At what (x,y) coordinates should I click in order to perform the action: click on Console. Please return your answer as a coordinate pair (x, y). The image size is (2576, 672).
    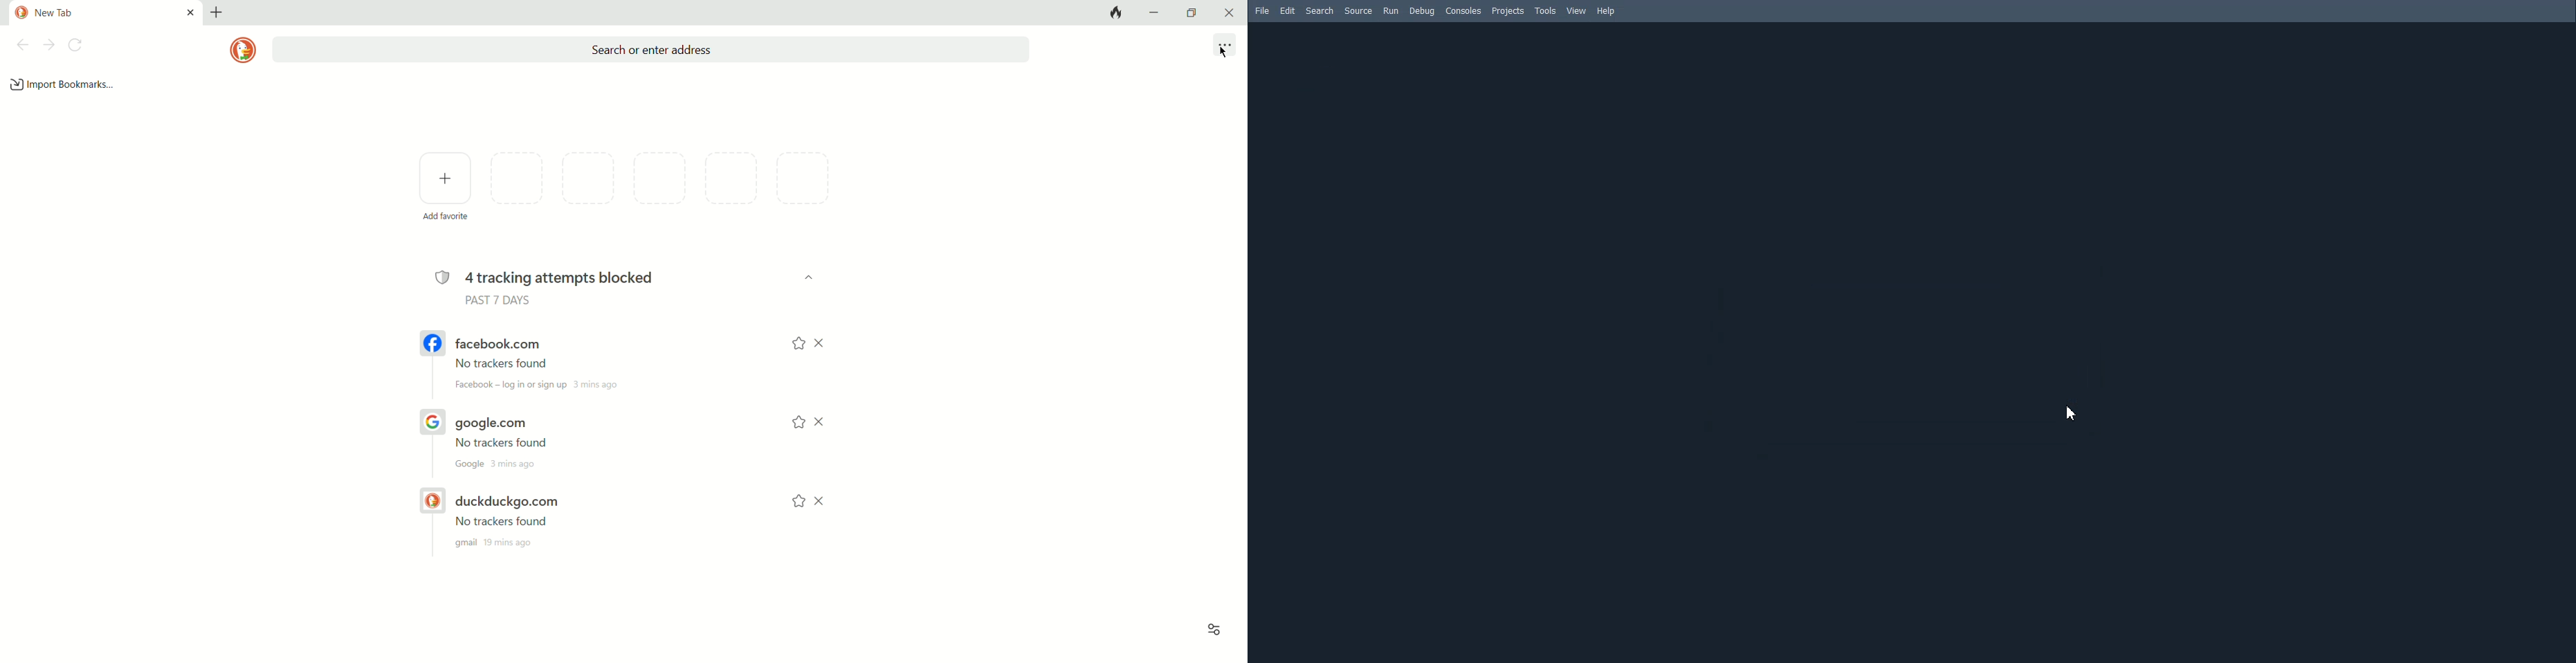
    Looking at the image, I should click on (1463, 10).